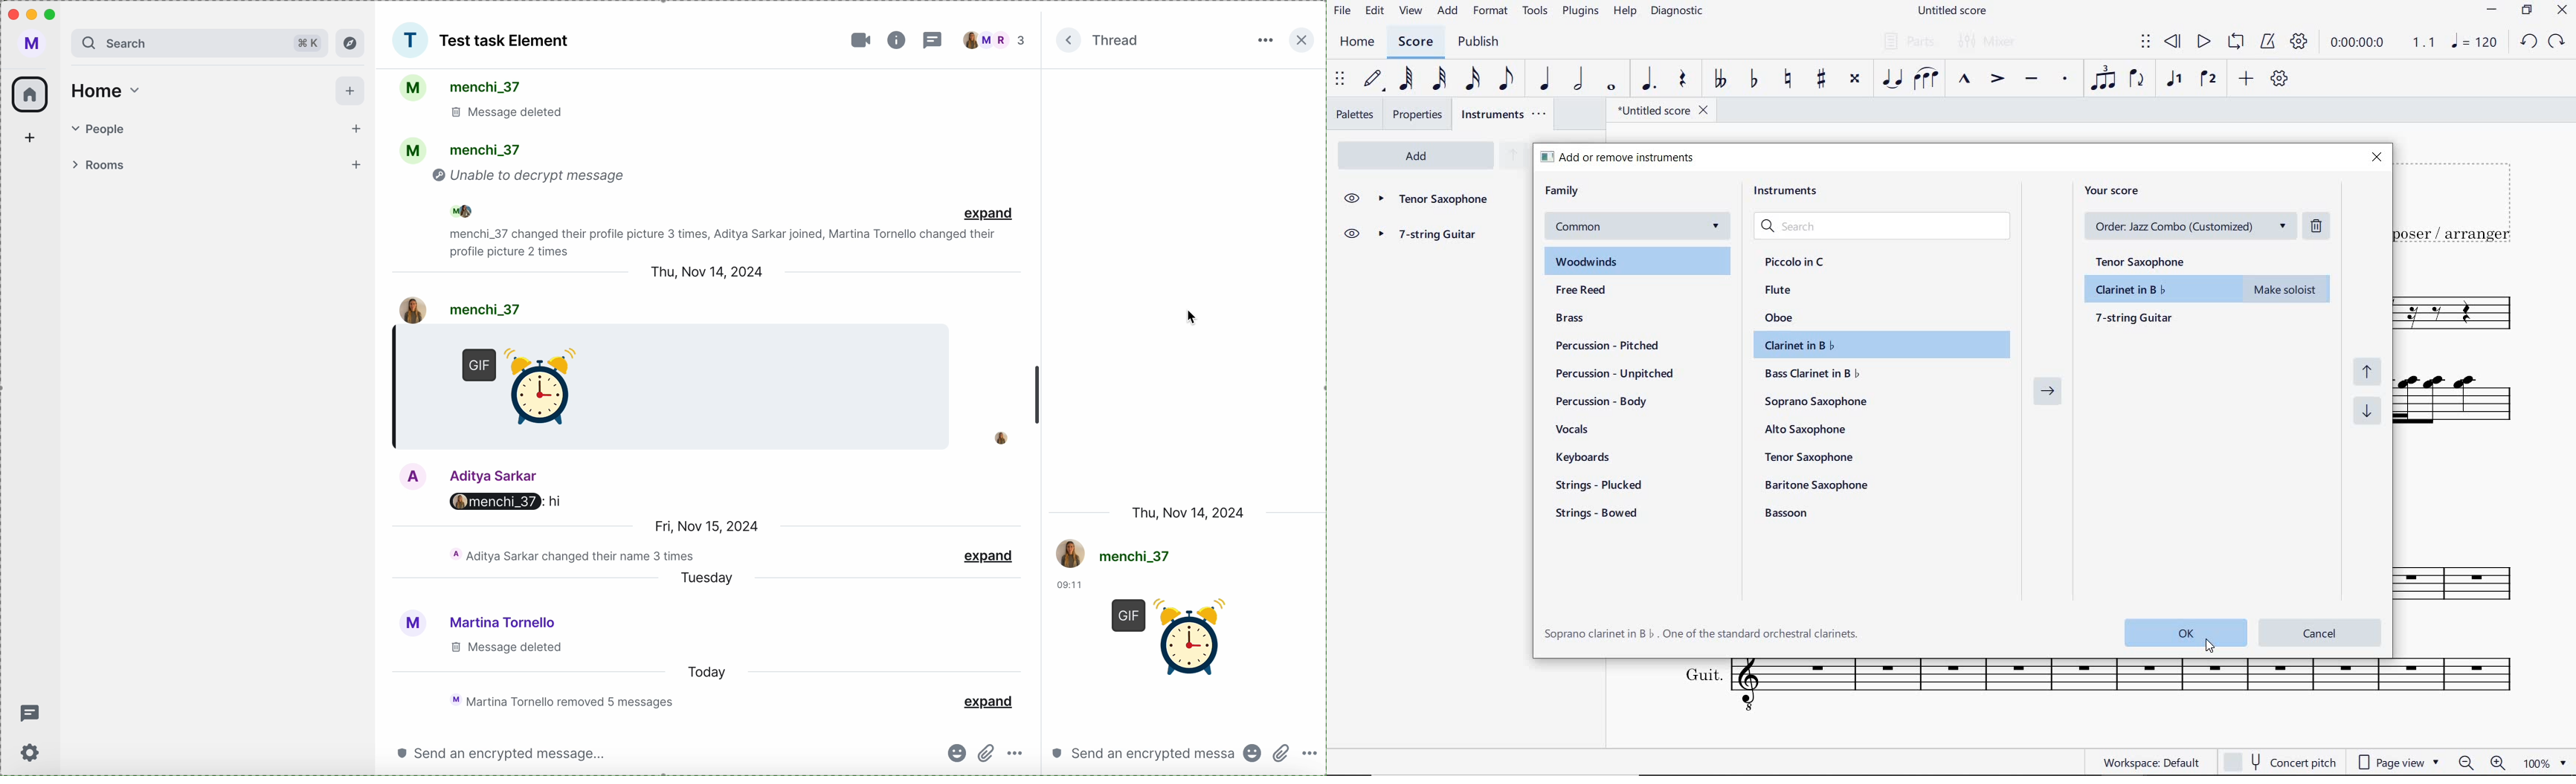  I want to click on 7-string guitar, so click(2136, 317).